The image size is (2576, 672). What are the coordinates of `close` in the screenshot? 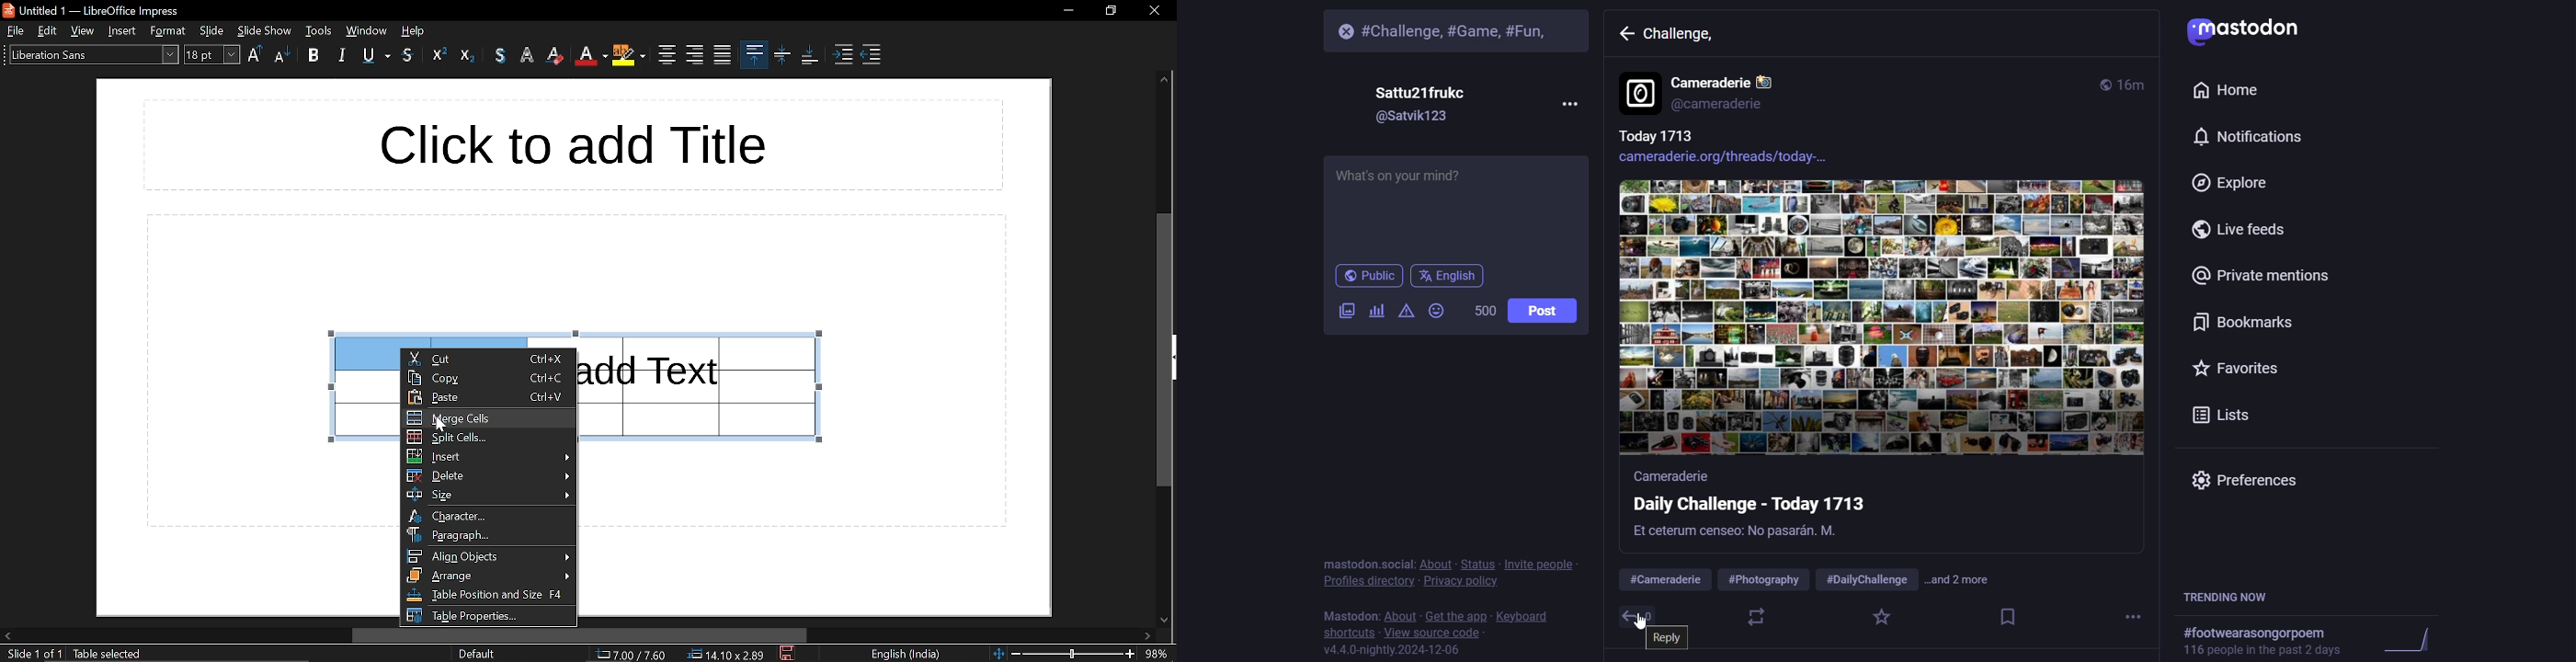 It's located at (1153, 8).